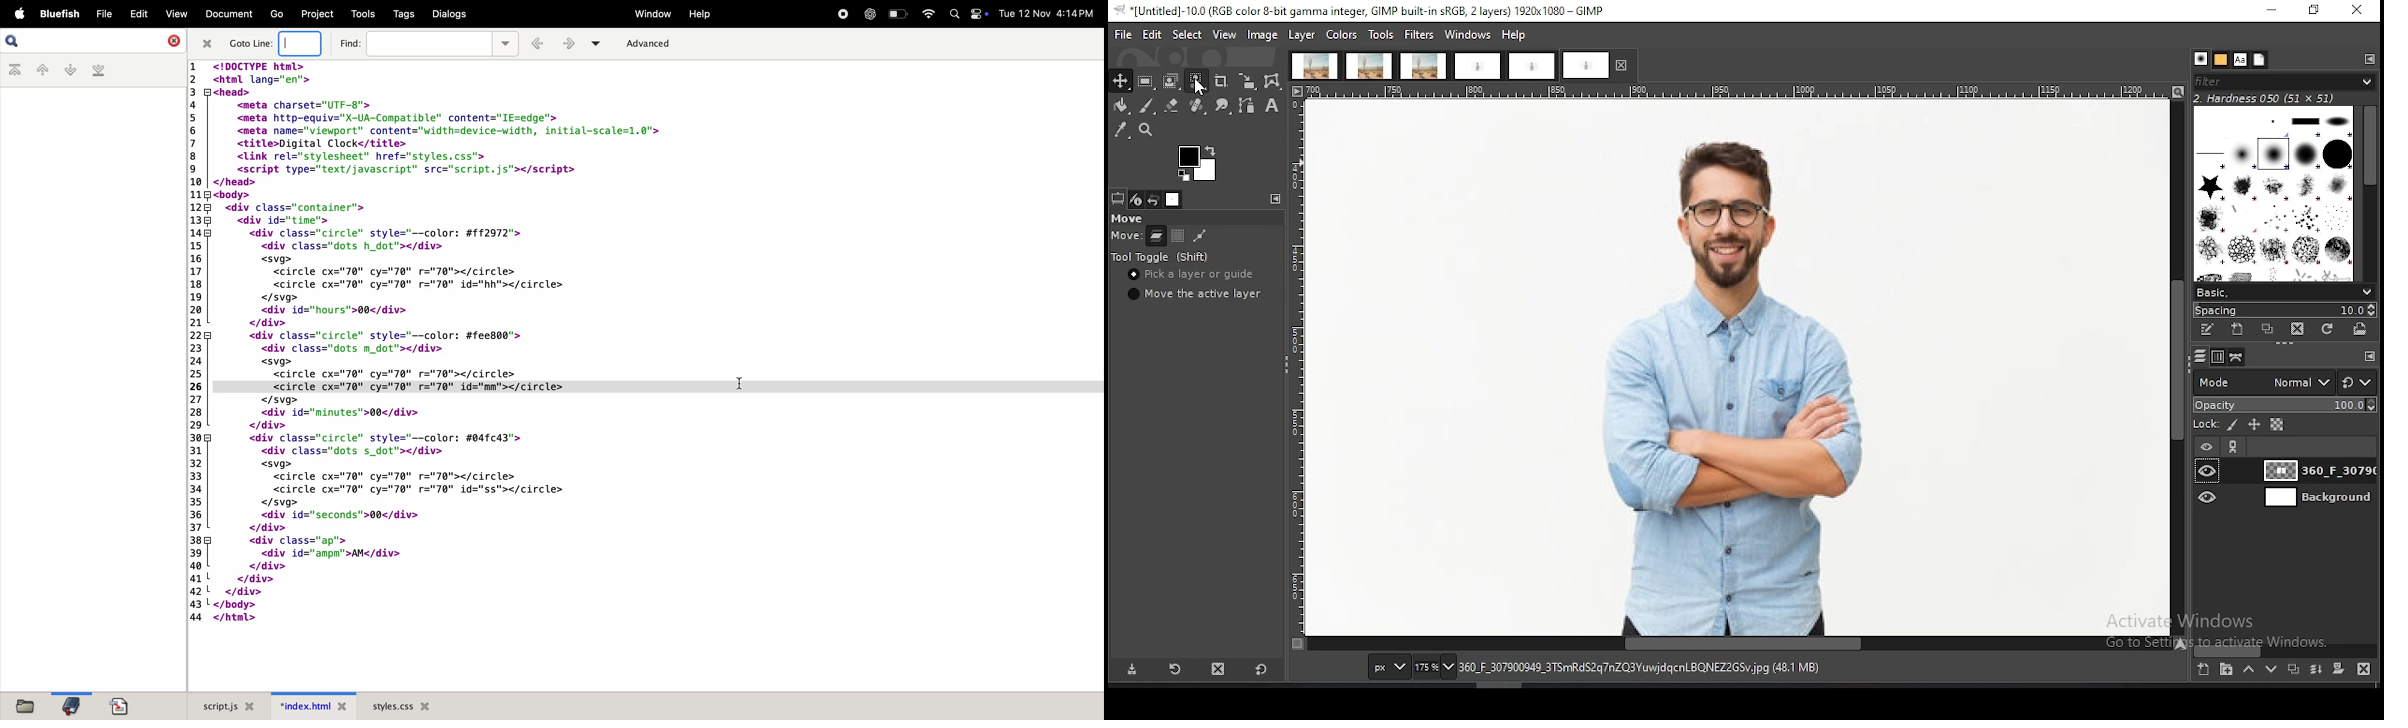  What do you see at coordinates (1198, 106) in the screenshot?
I see `healing tool` at bounding box center [1198, 106].